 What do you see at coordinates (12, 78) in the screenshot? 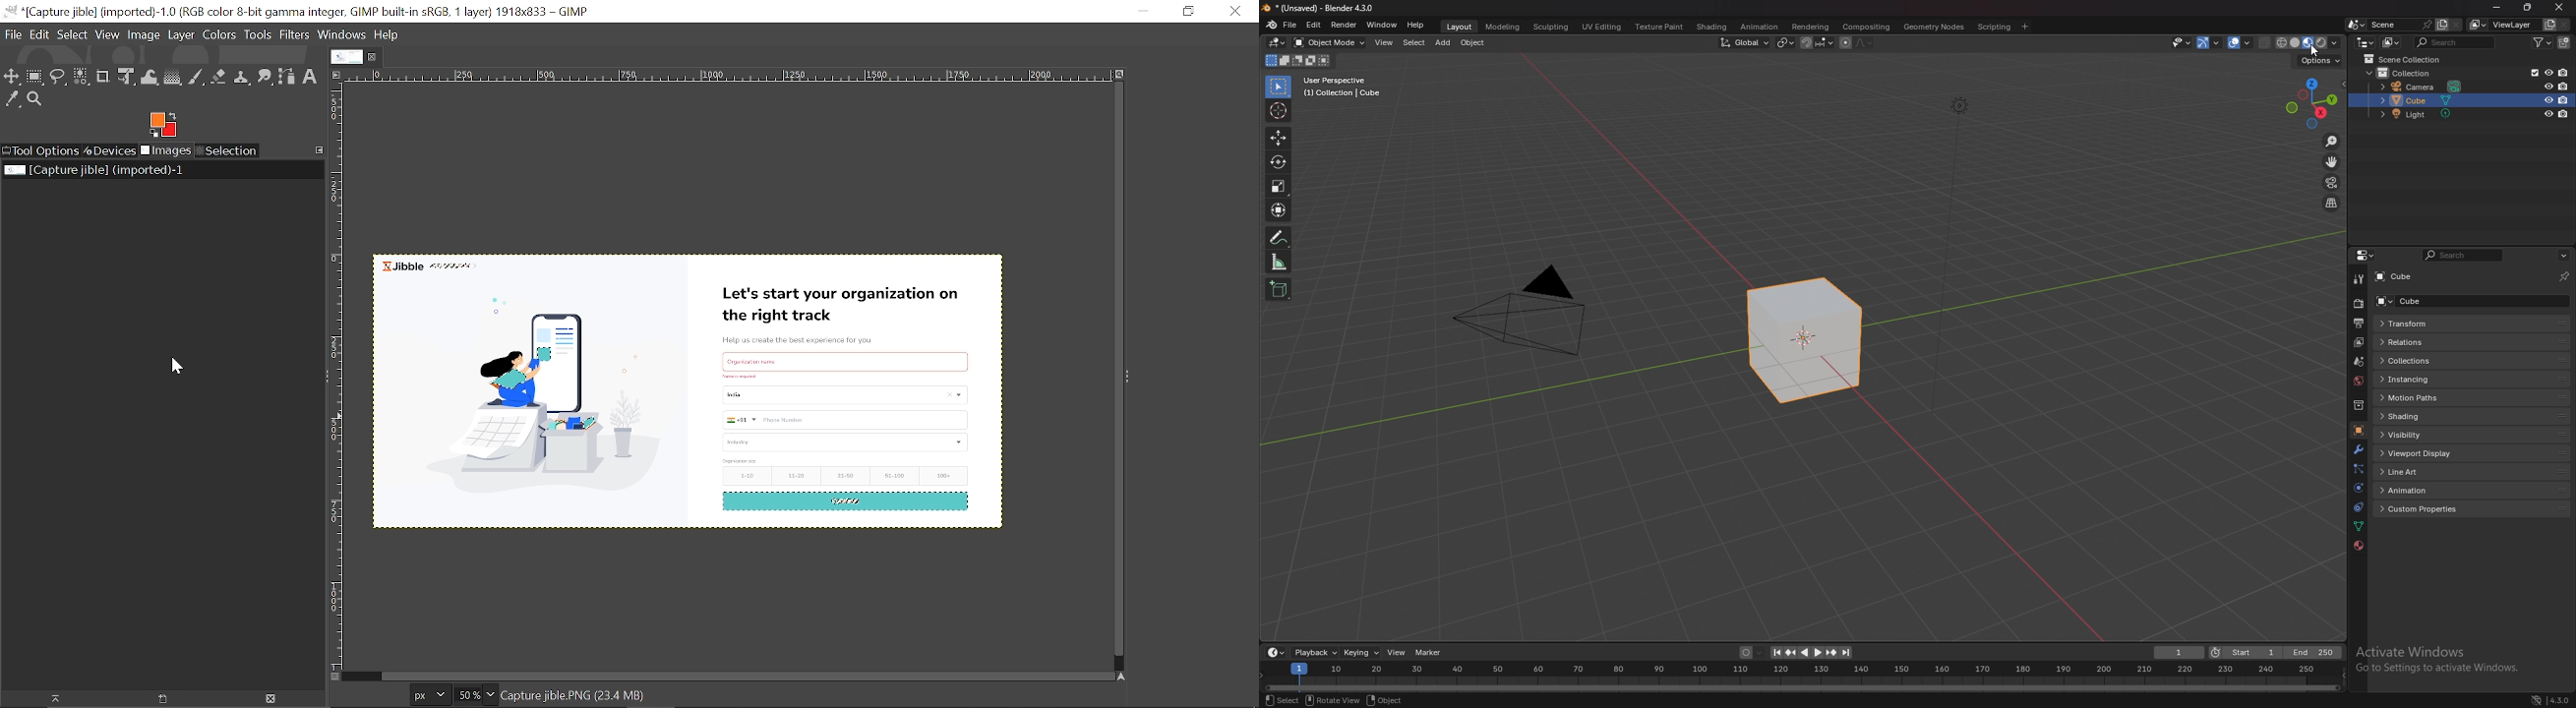
I see `Move tool` at bounding box center [12, 78].